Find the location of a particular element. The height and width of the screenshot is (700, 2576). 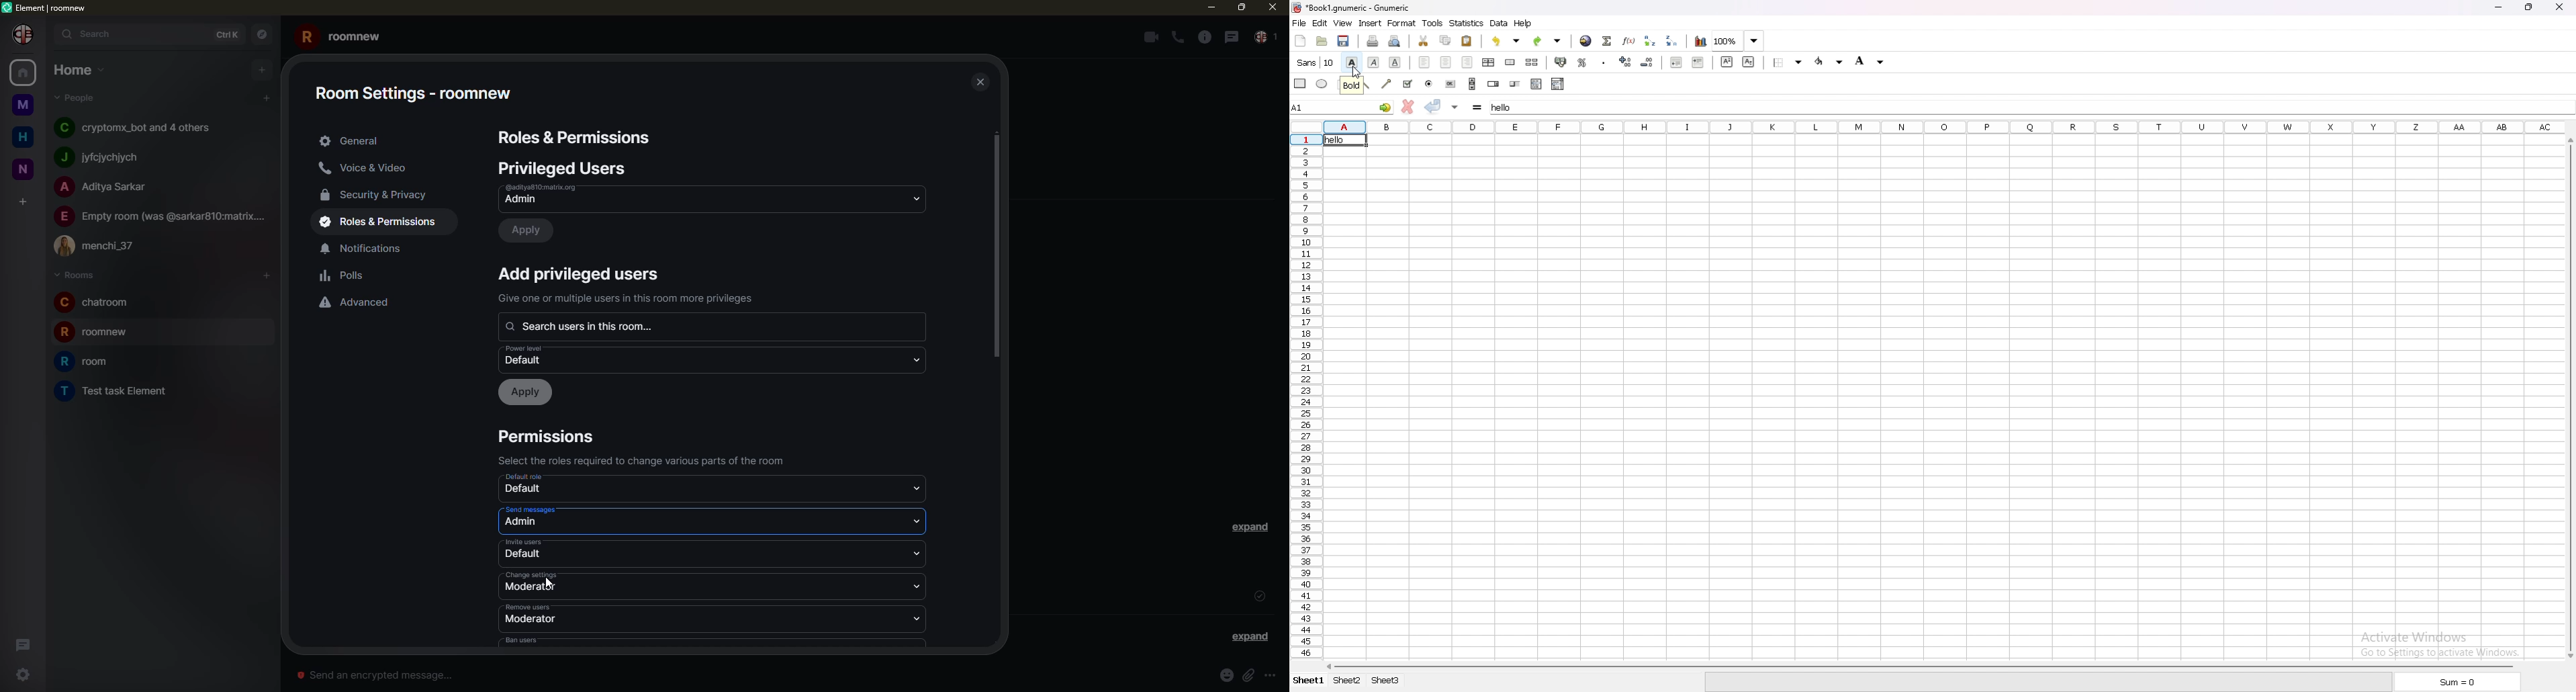

select the roles required is located at coordinates (648, 460).